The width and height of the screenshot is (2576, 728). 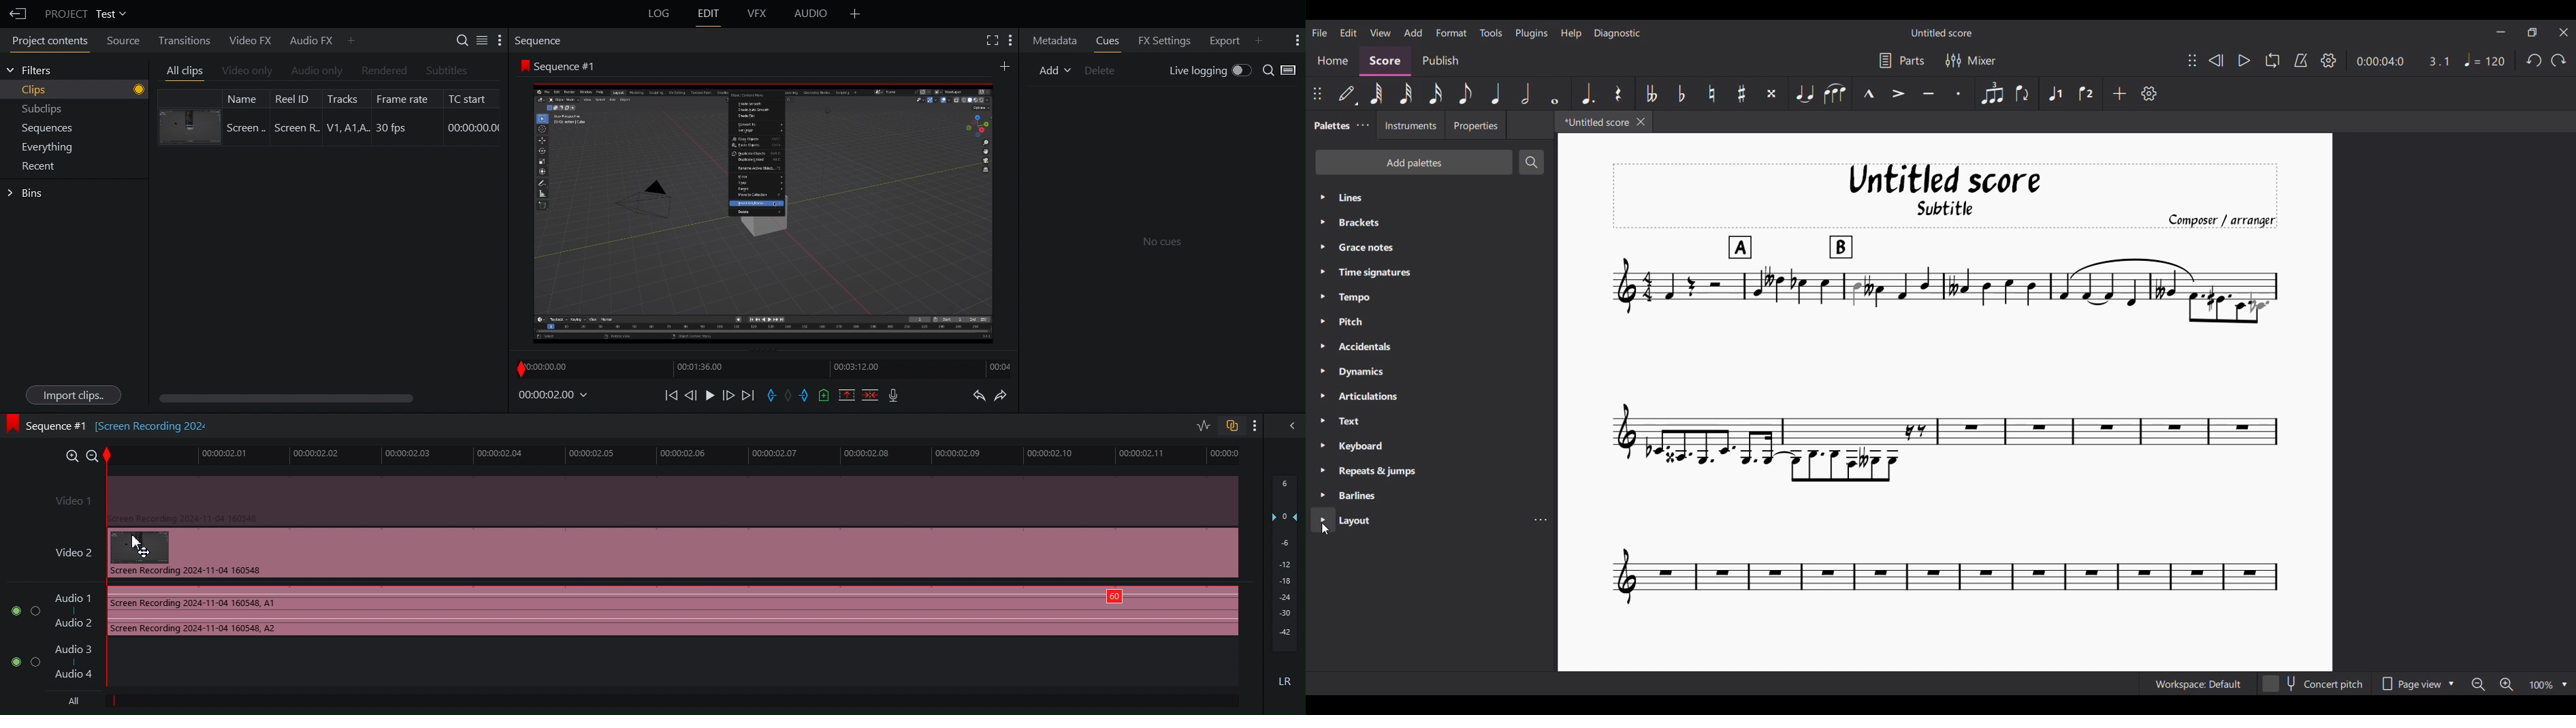 I want to click on Add menu, so click(x=1414, y=32).